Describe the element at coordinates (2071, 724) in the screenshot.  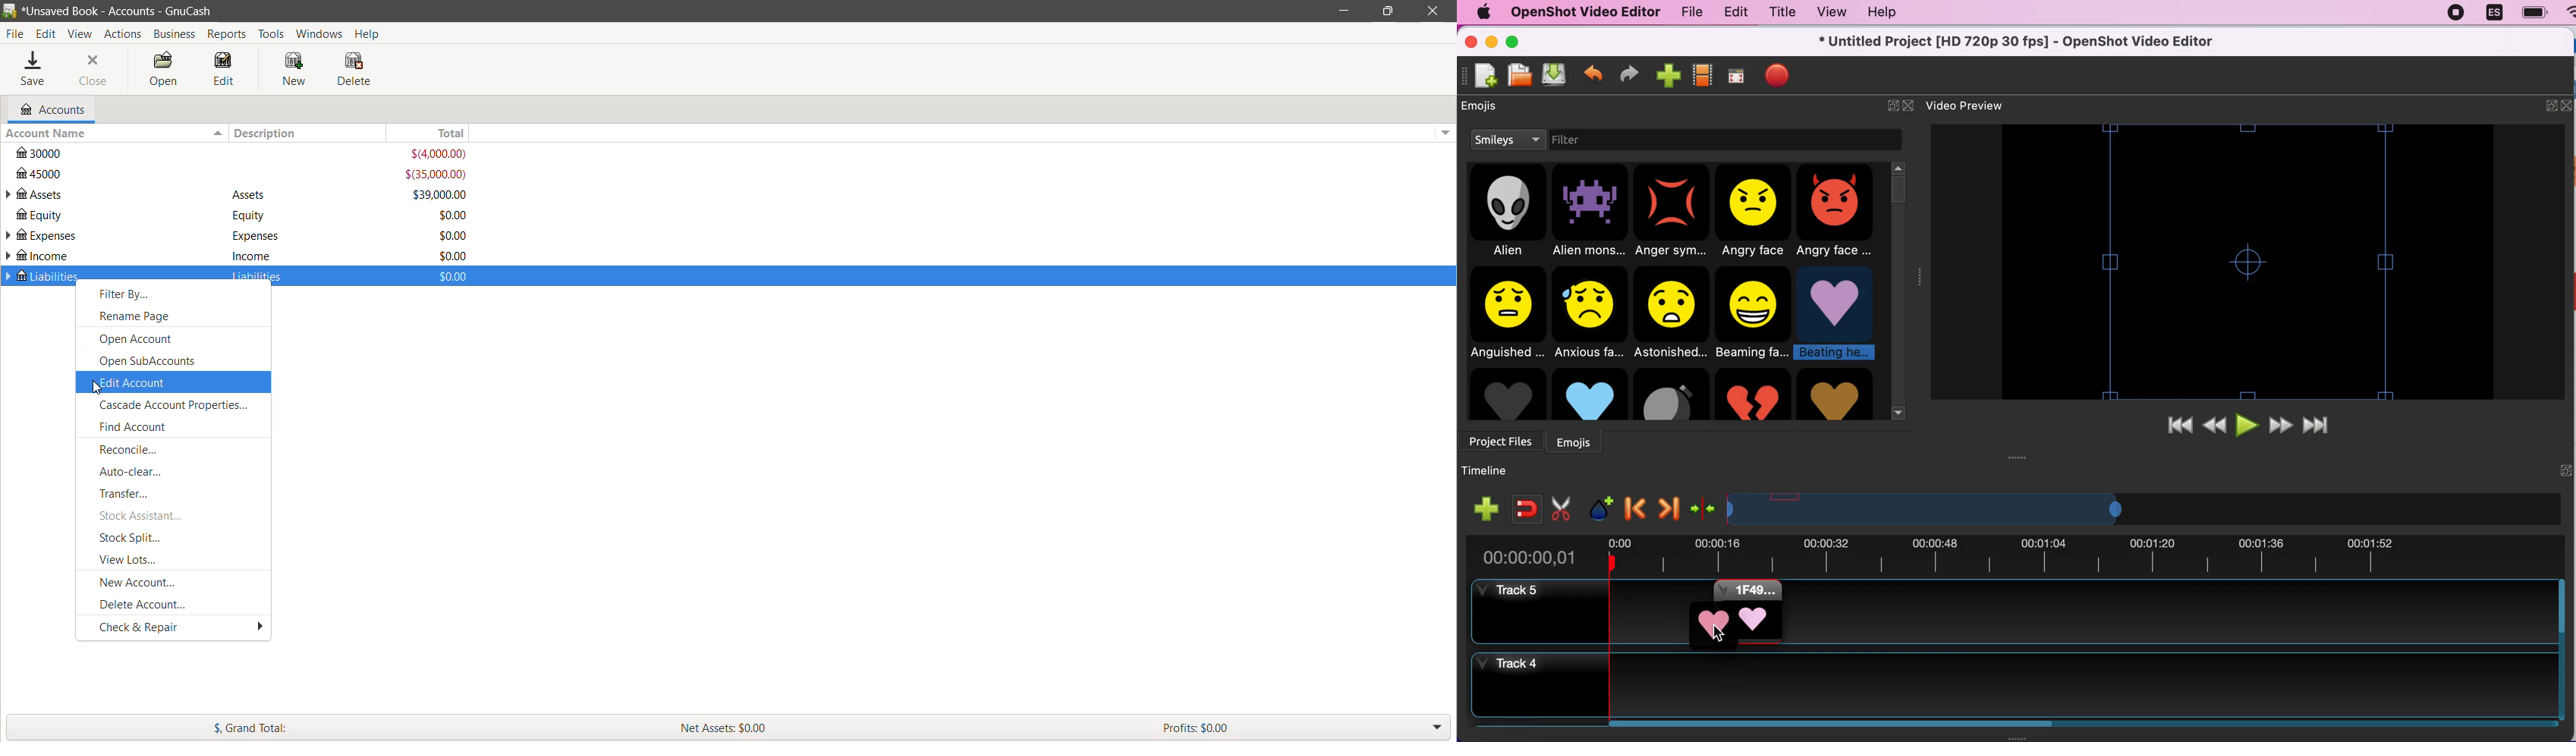
I see `Horizontal slide bar` at that location.